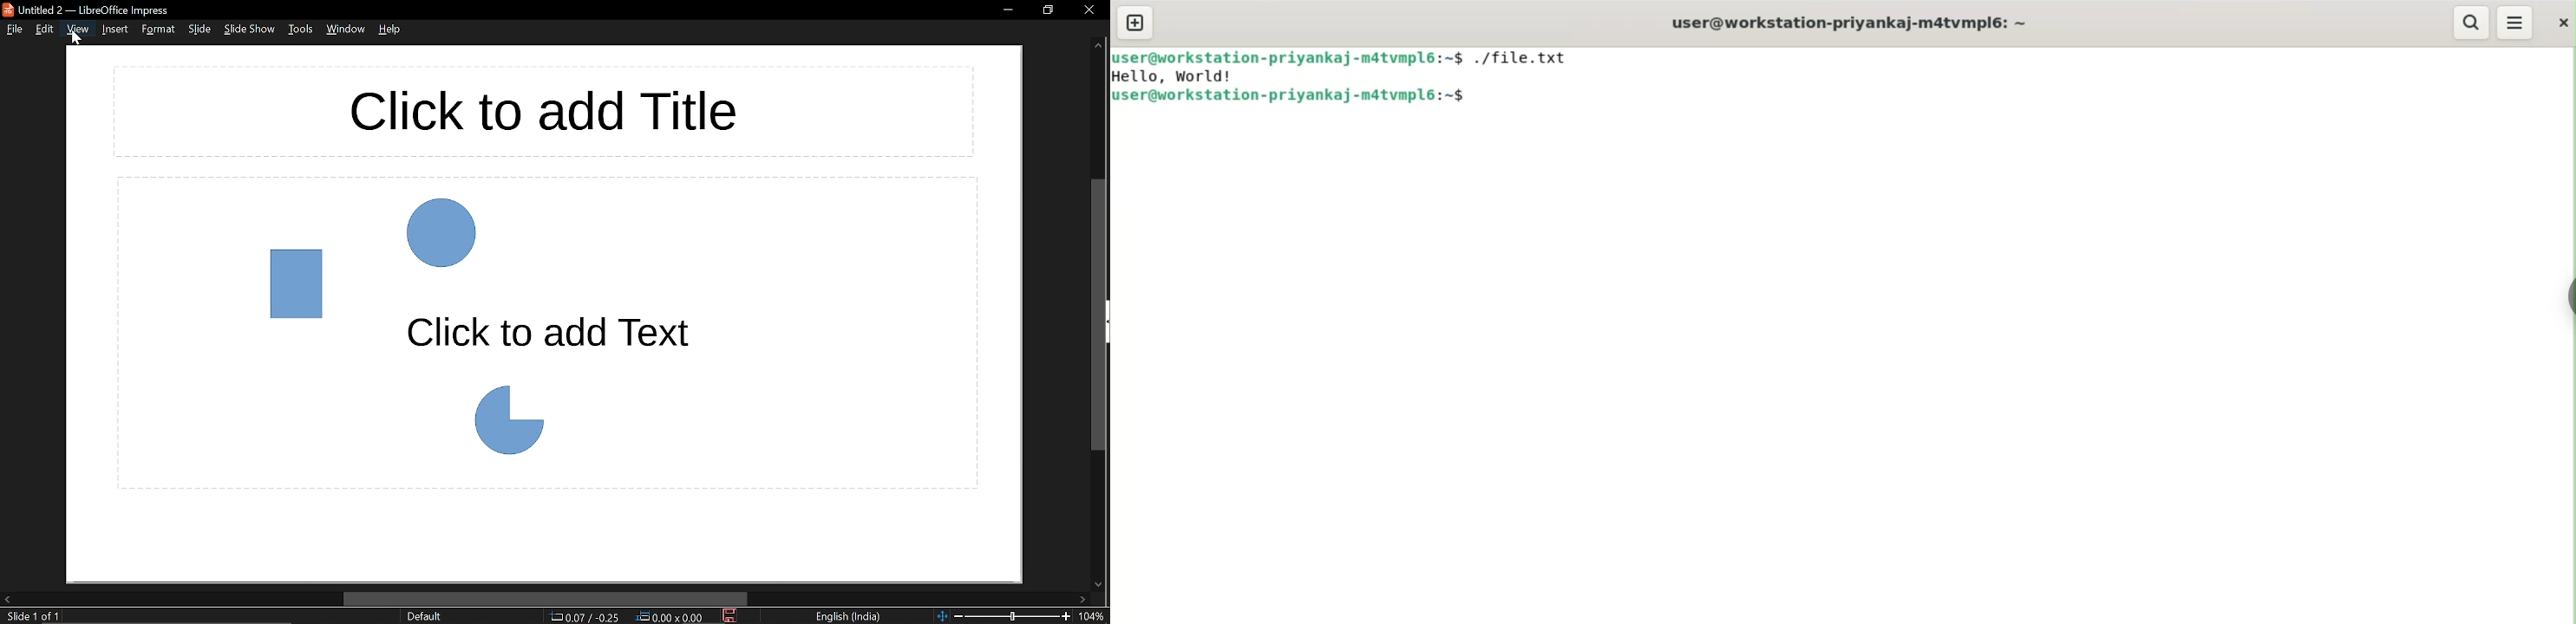  Describe the element at coordinates (158, 32) in the screenshot. I see `Format` at that location.